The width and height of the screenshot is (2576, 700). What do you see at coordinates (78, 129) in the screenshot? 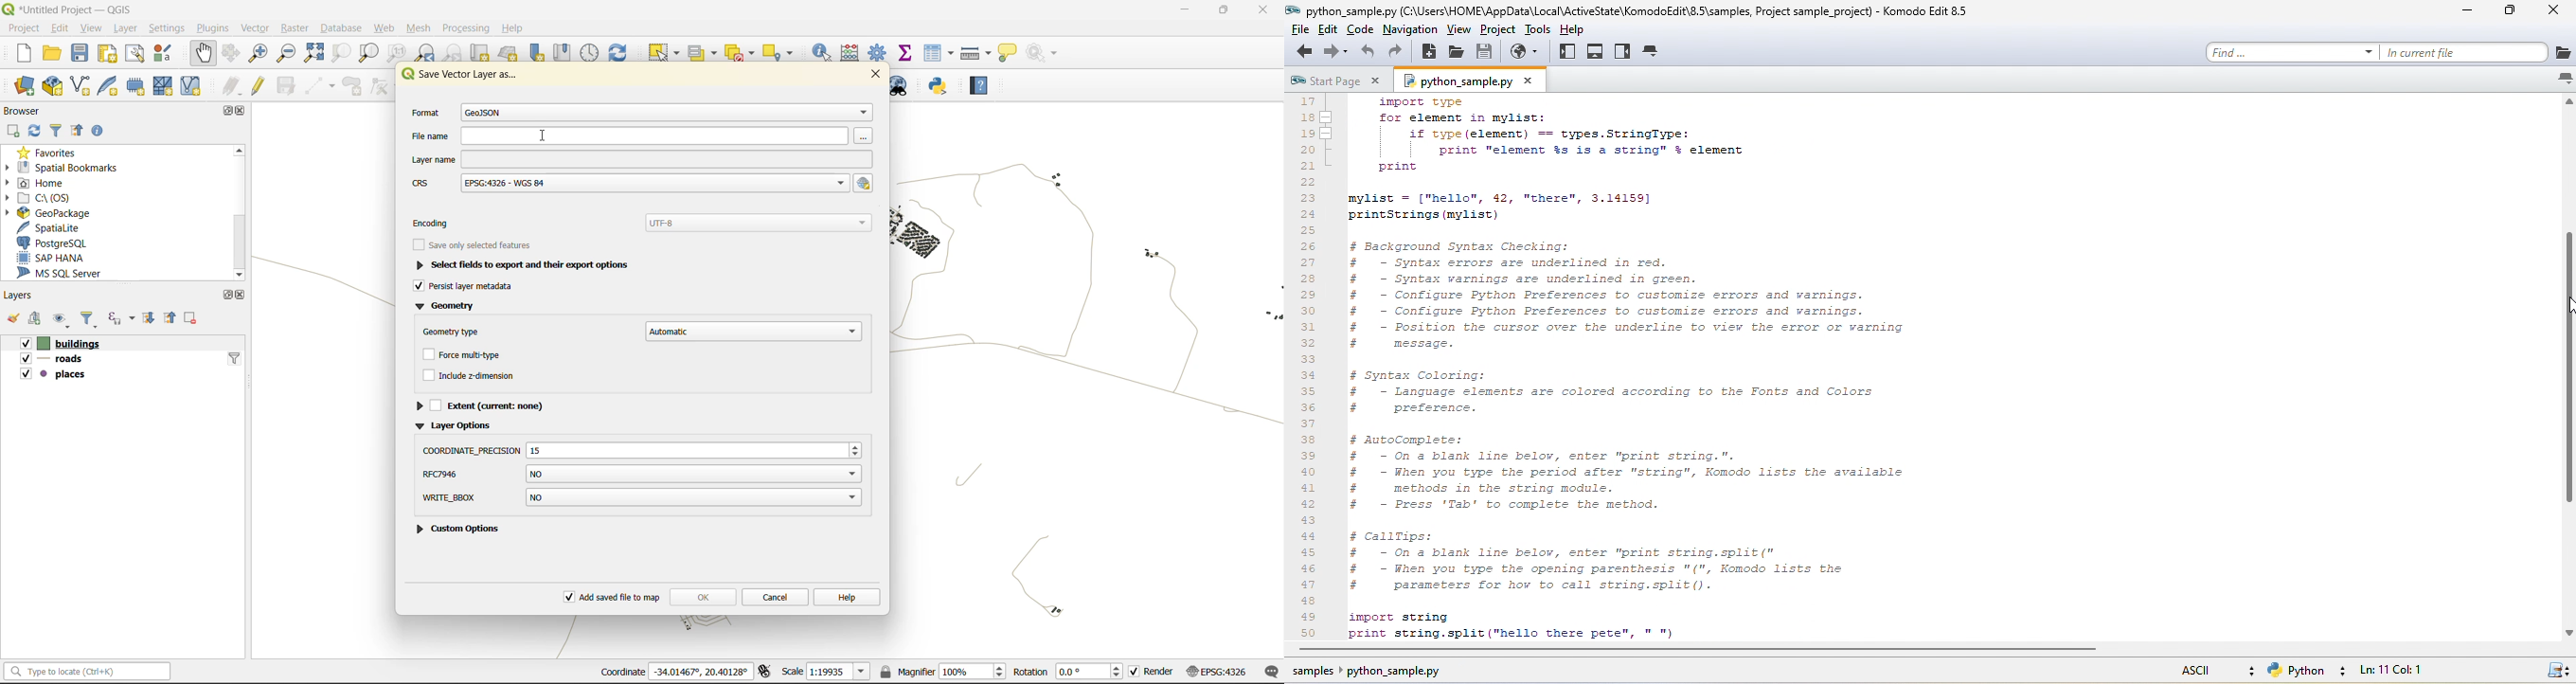
I see `collapse all` at bounding box center [78, 129].